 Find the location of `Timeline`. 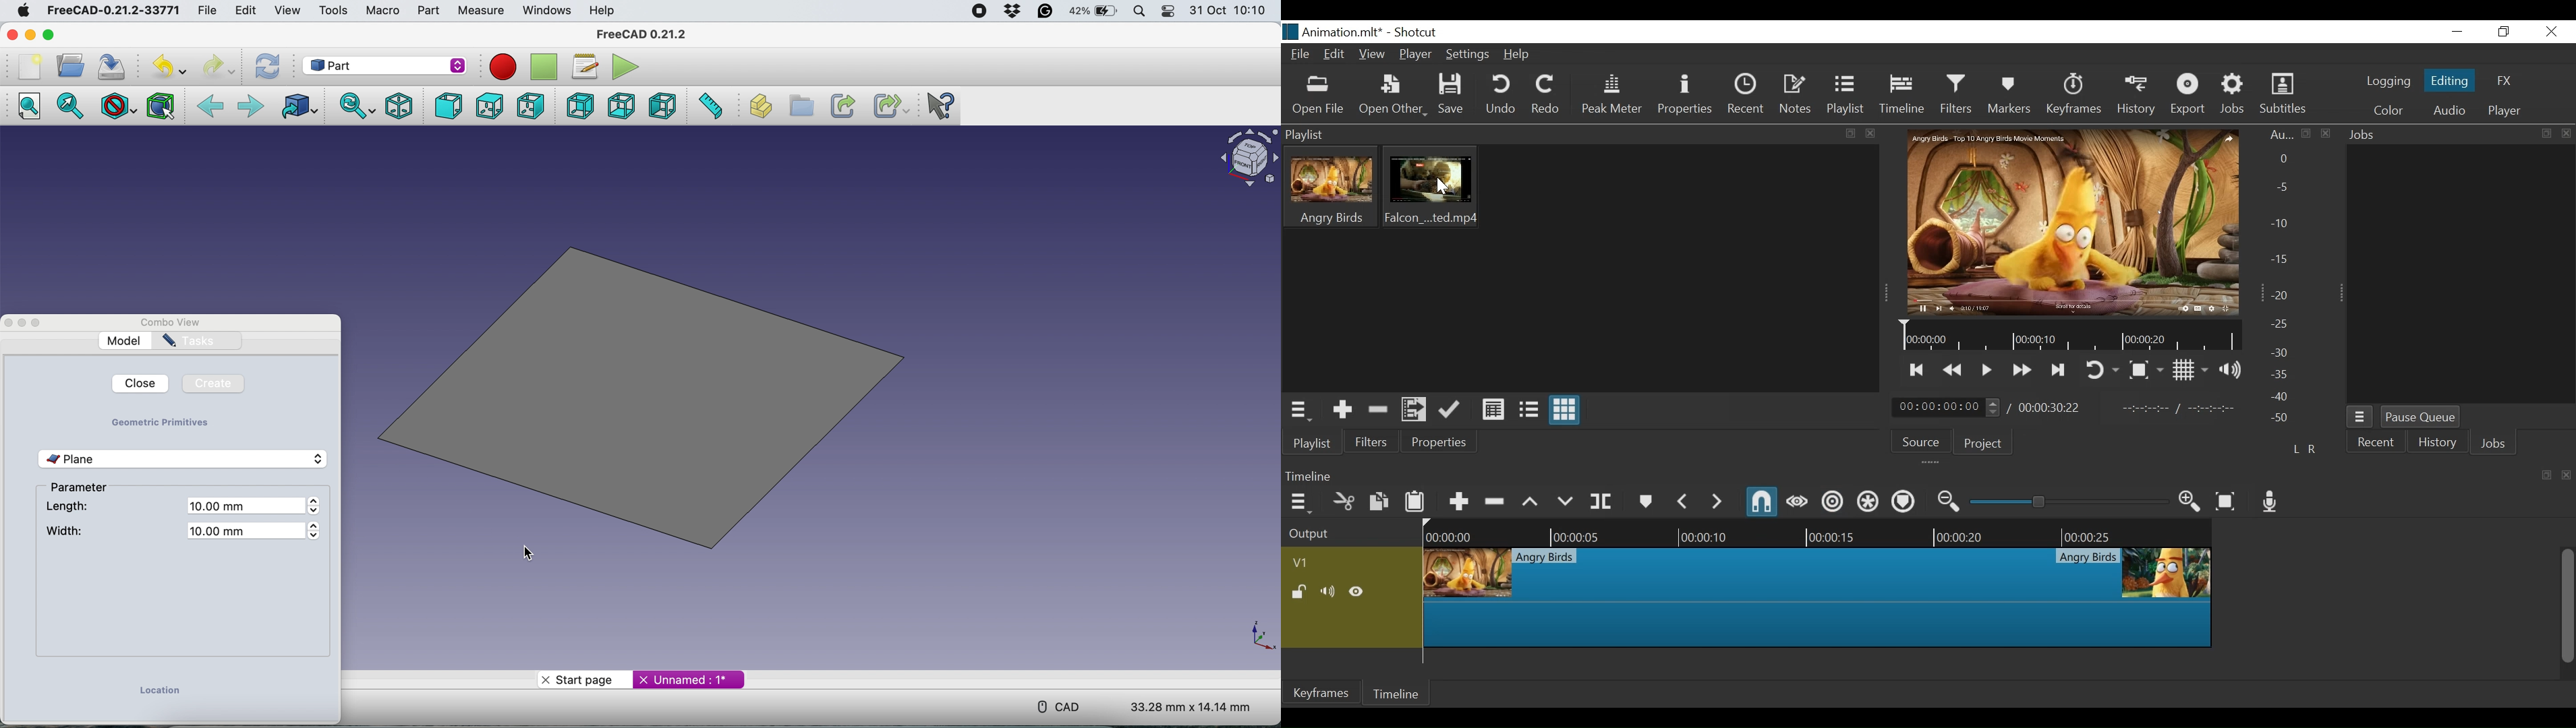

Timeline is located at coordinates (1904, 95).